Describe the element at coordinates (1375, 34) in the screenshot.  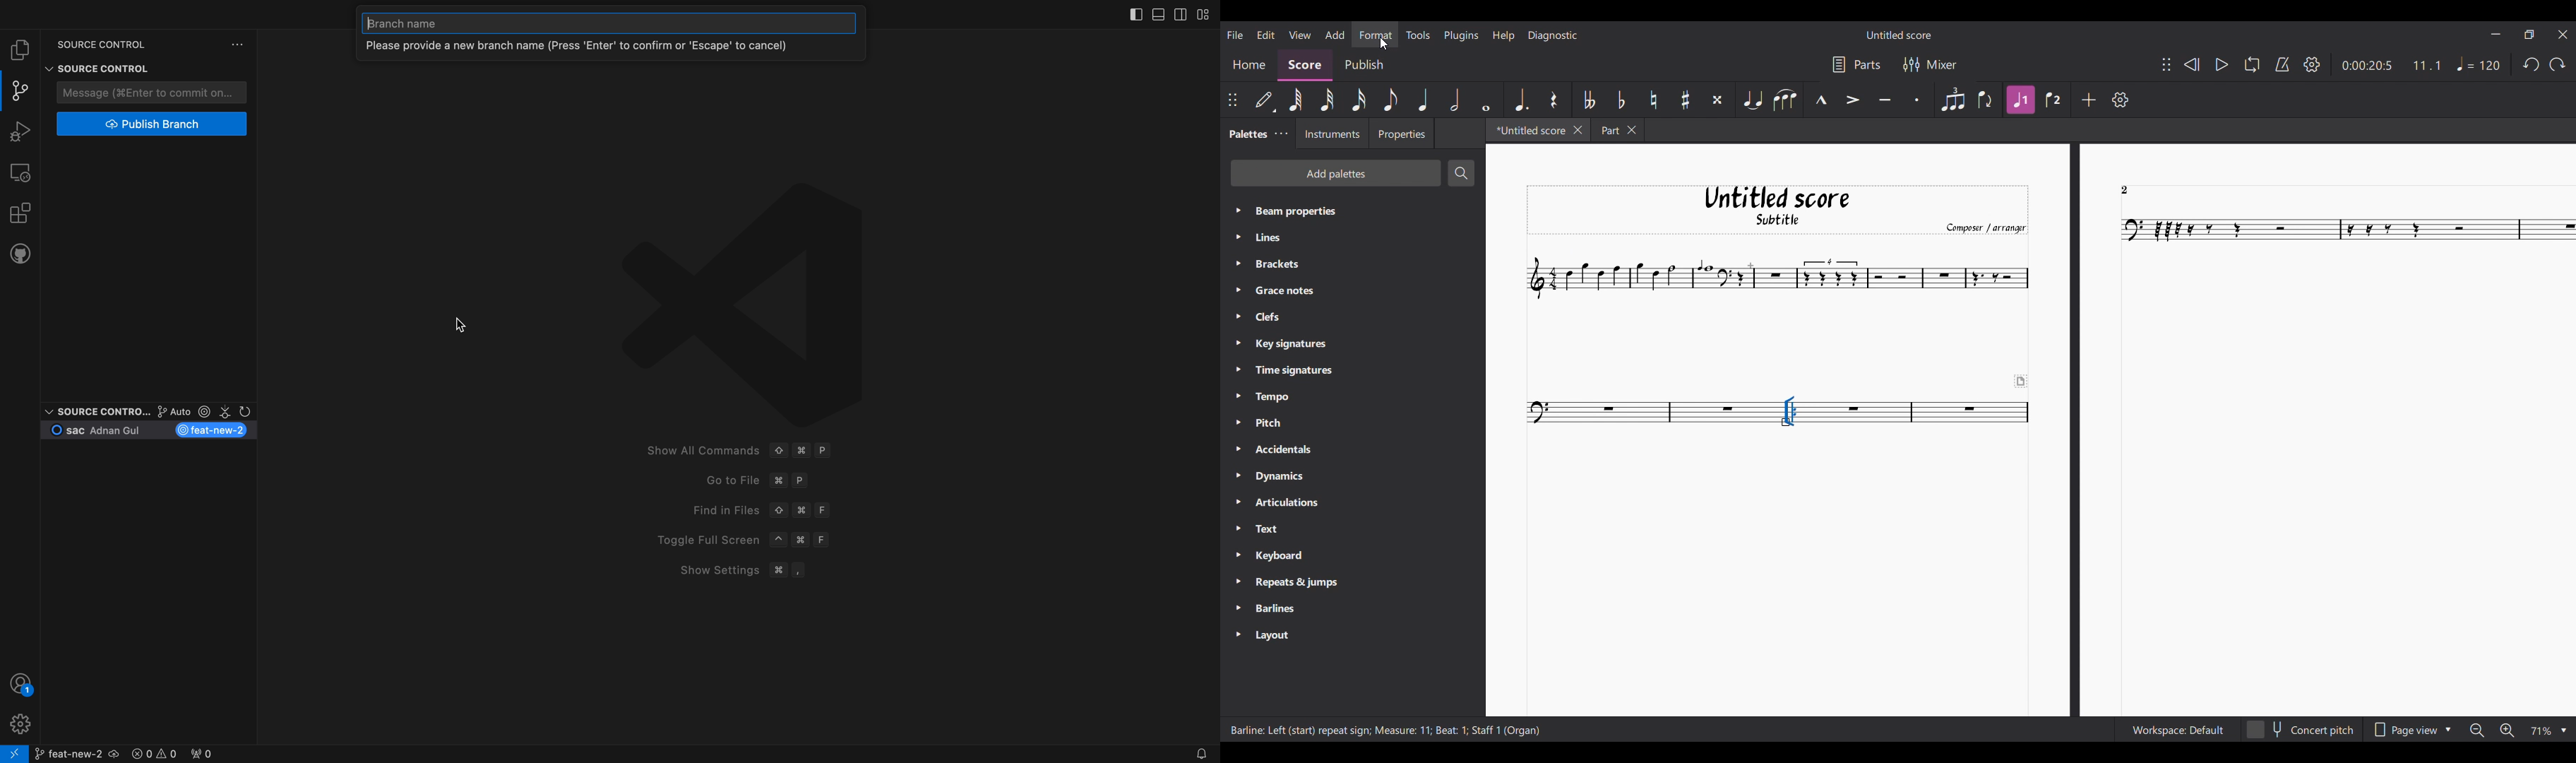
I see `Highlighted by cursor` at that location.